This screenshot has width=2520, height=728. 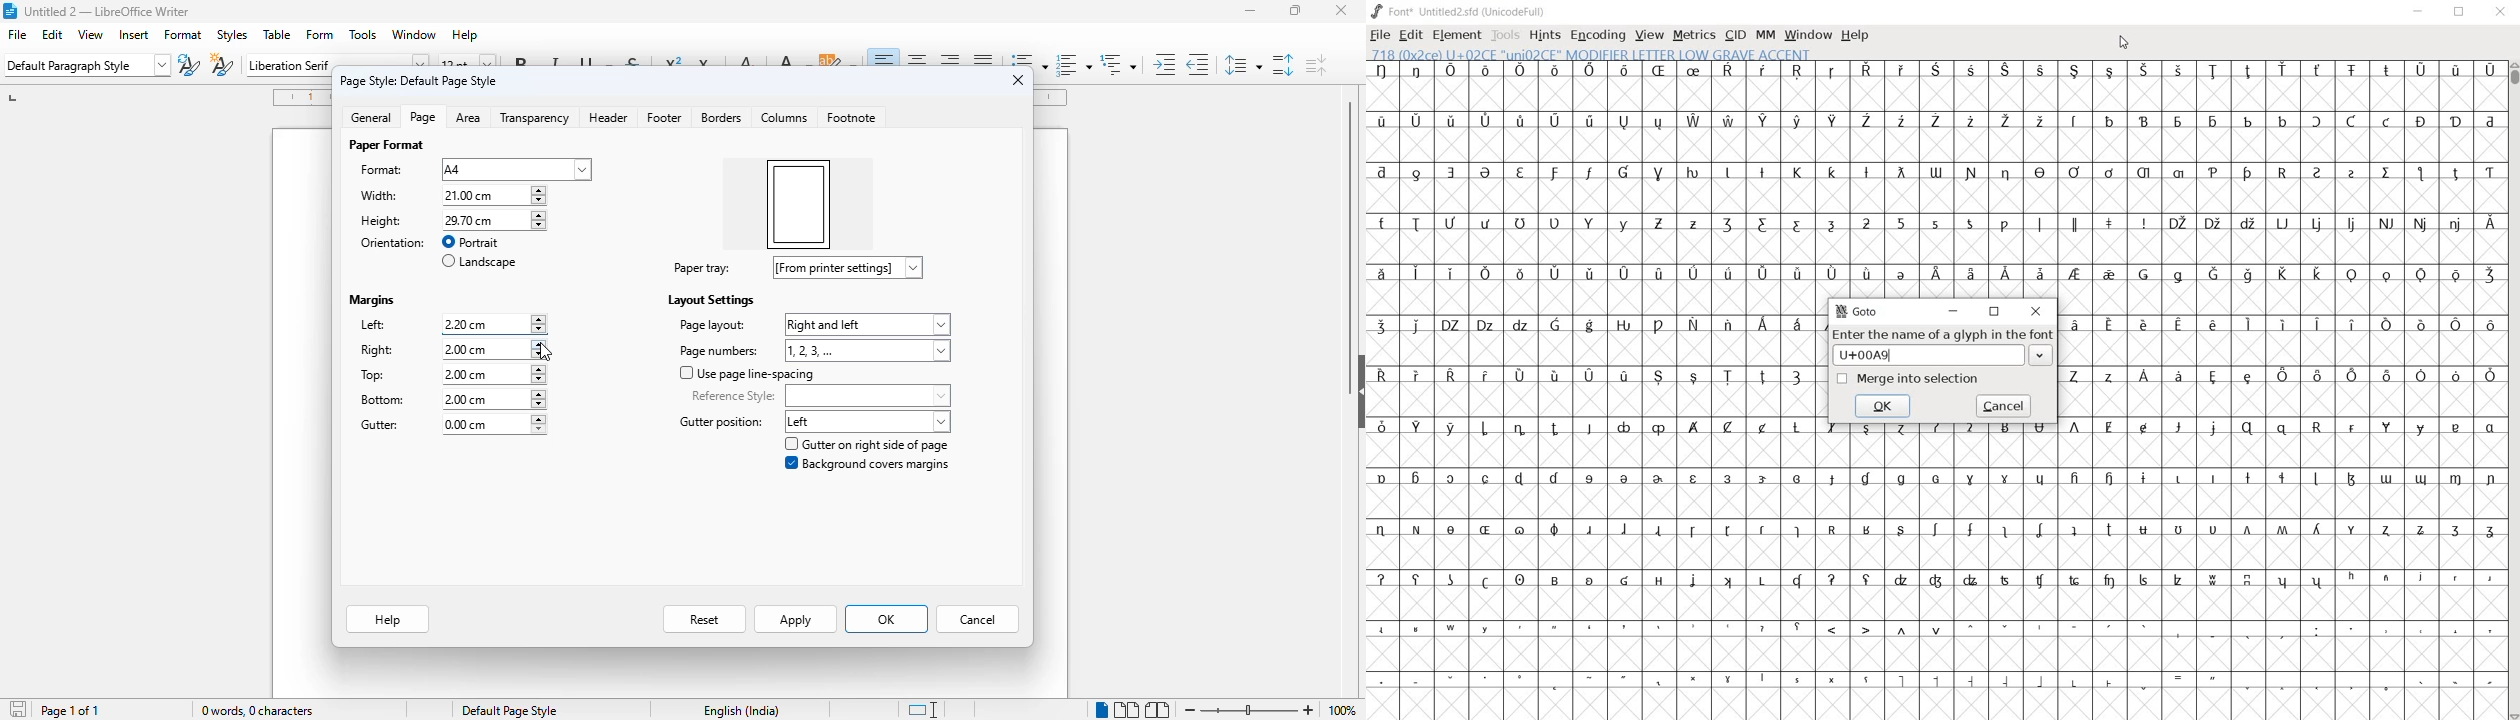 I want to click on help, so click(x=465, y=35).